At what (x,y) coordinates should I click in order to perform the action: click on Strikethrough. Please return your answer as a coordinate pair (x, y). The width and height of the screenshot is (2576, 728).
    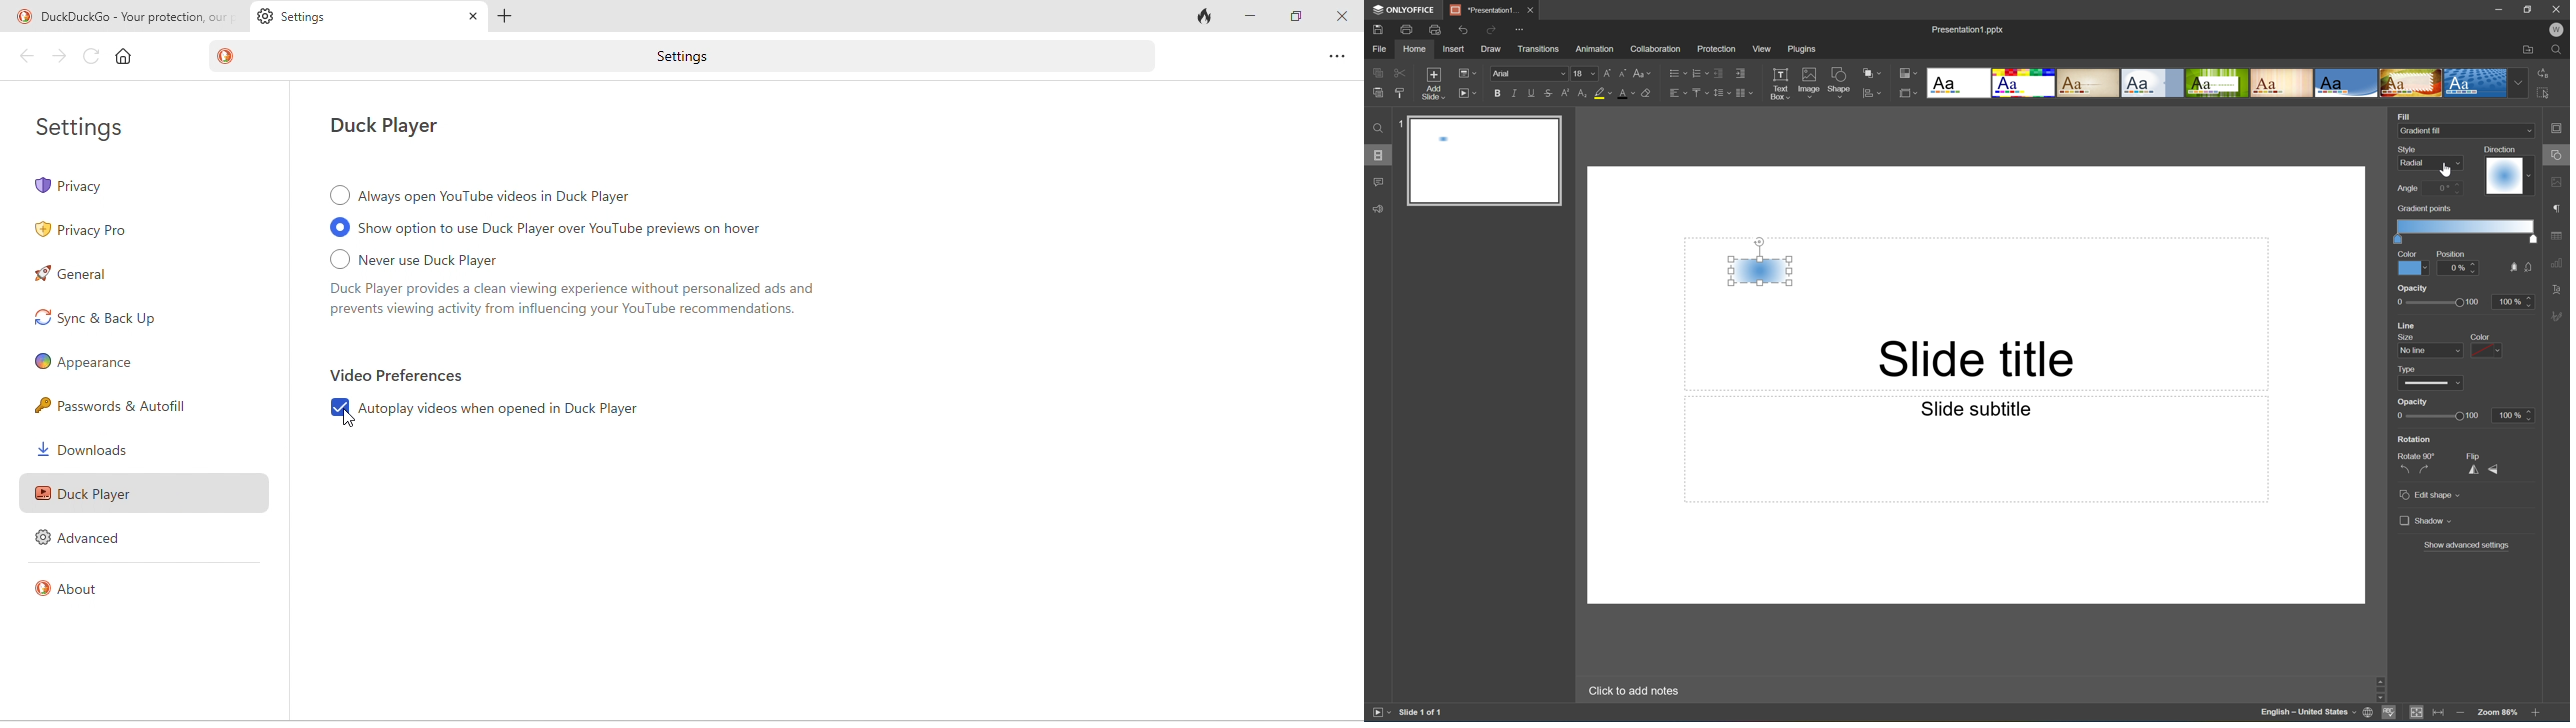
    Looking at the image, I should click on (1548, 94).